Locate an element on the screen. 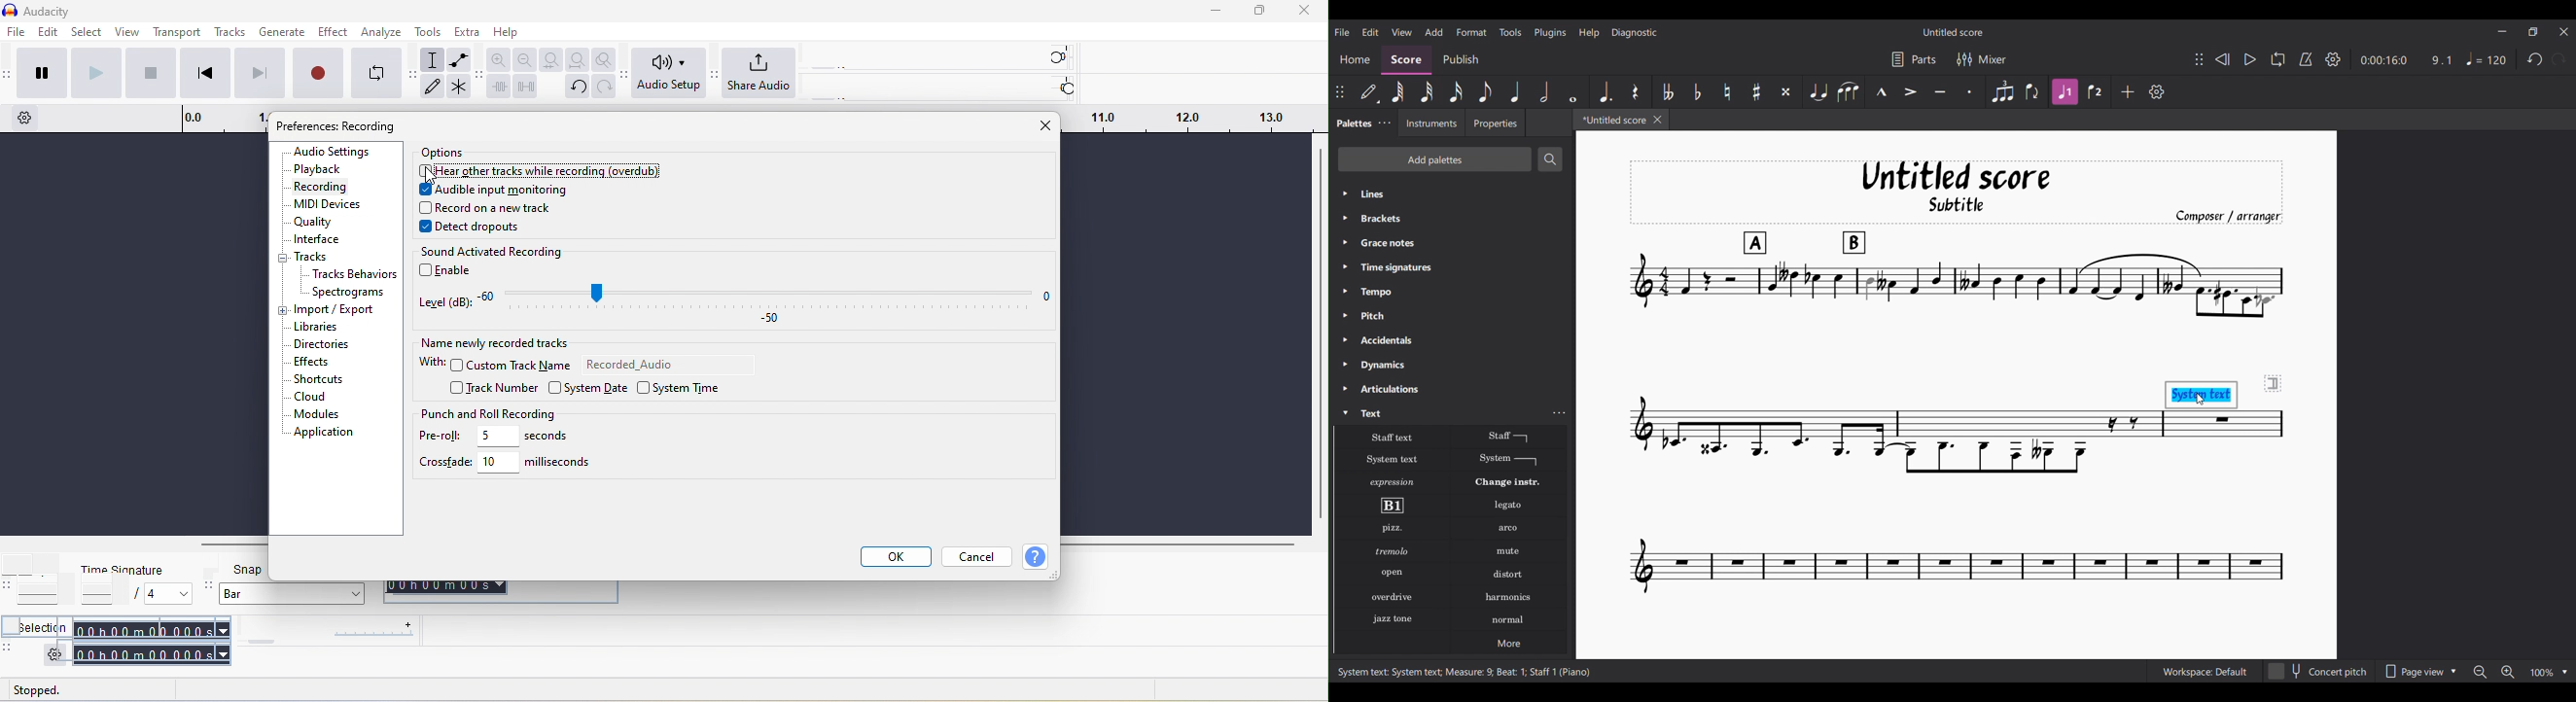  enable looping is located at coordinates (377, 74).